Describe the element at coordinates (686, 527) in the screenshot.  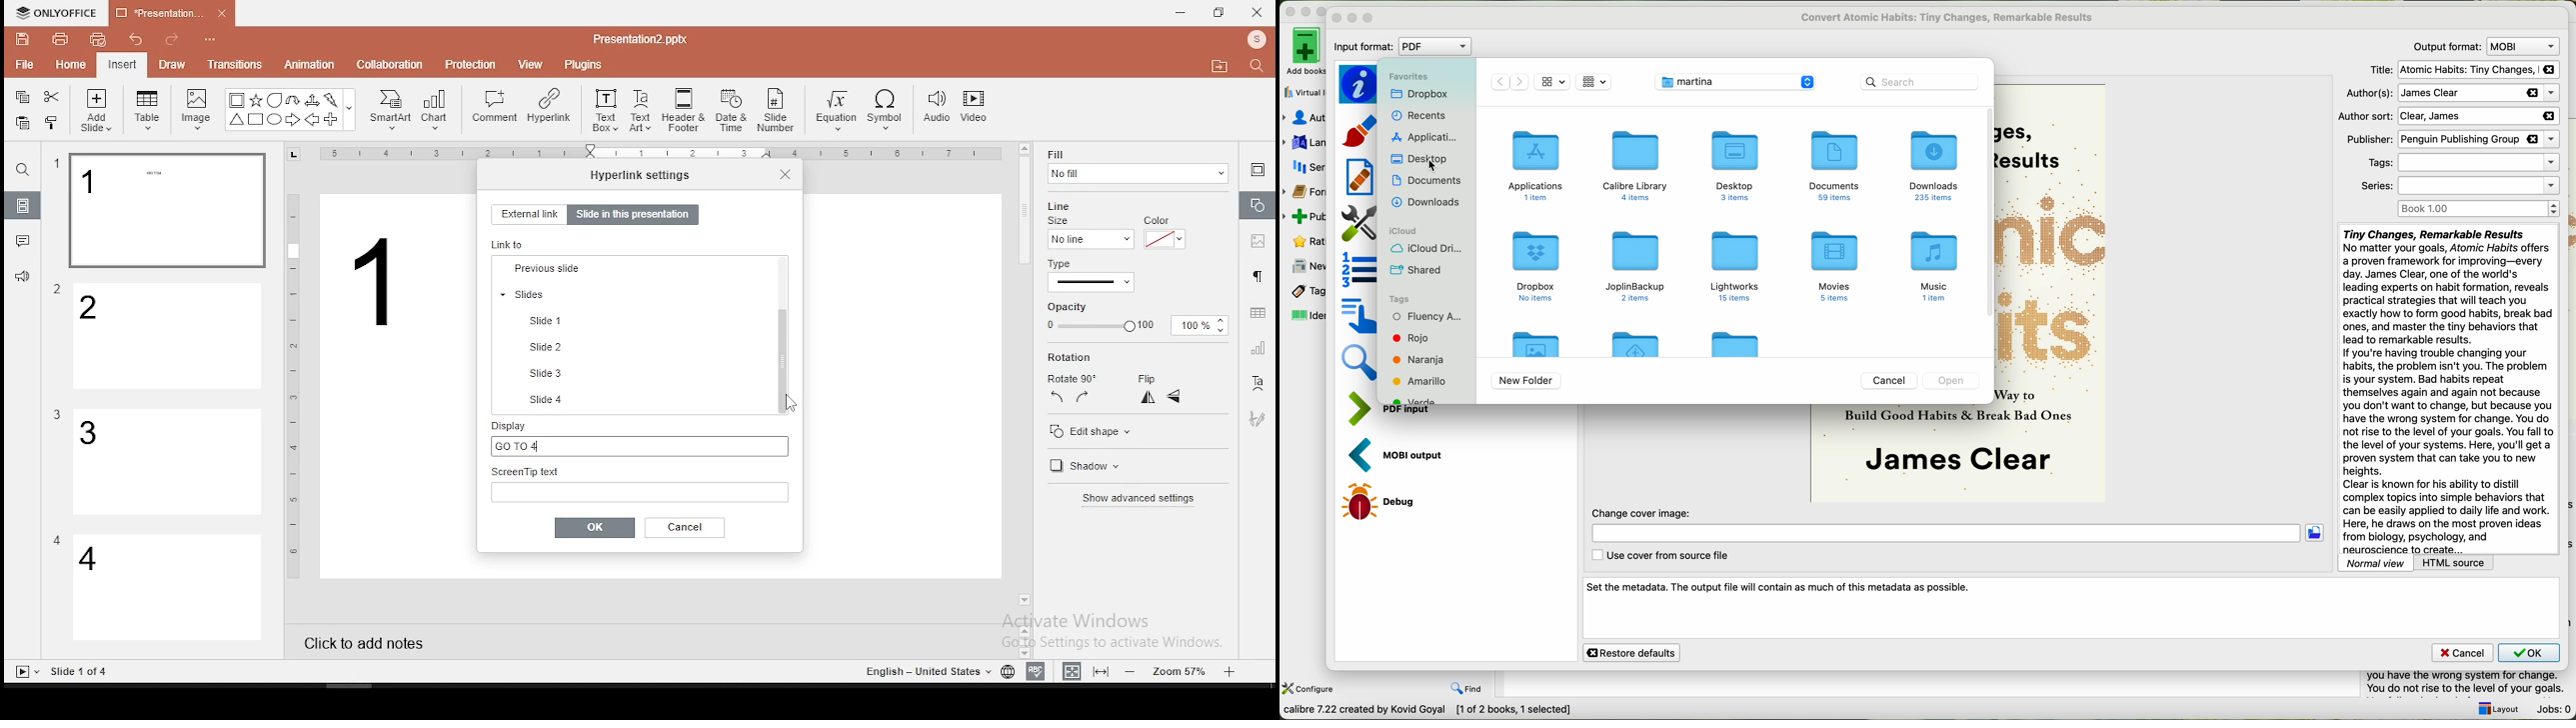
I see `cancel` at that location.